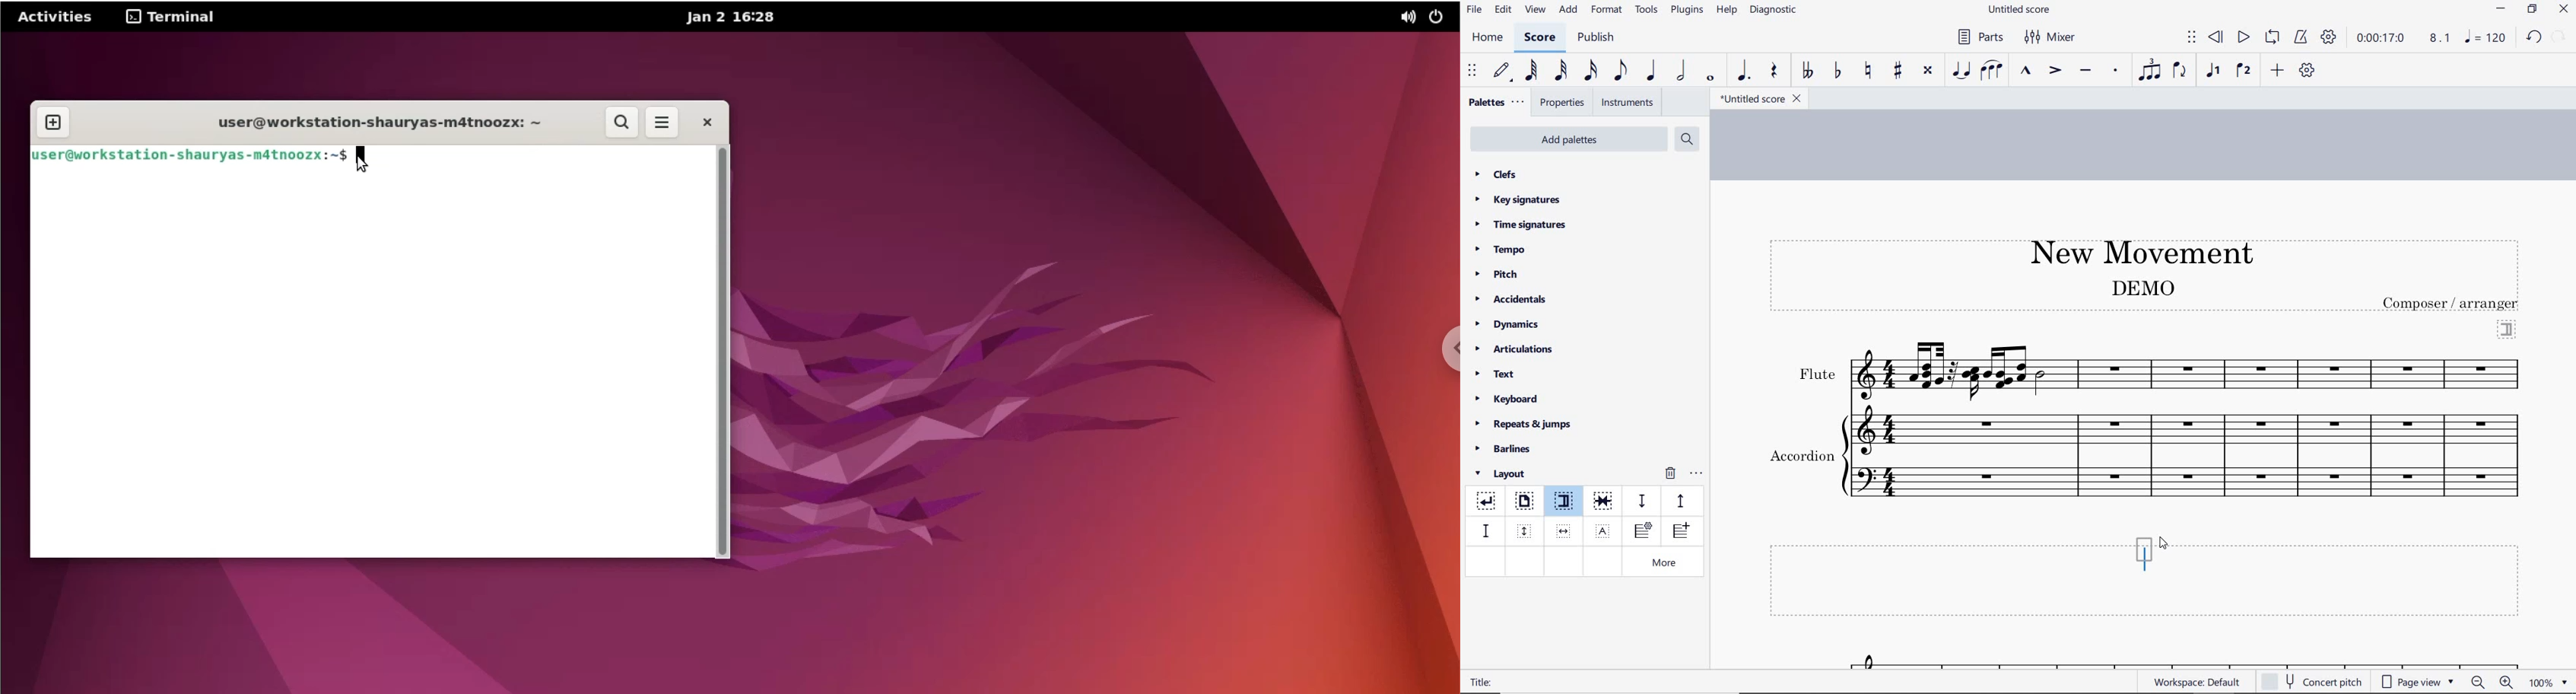  Describe the element at coordinates (2135, 251) in the screenshot. I see `title` at that location.